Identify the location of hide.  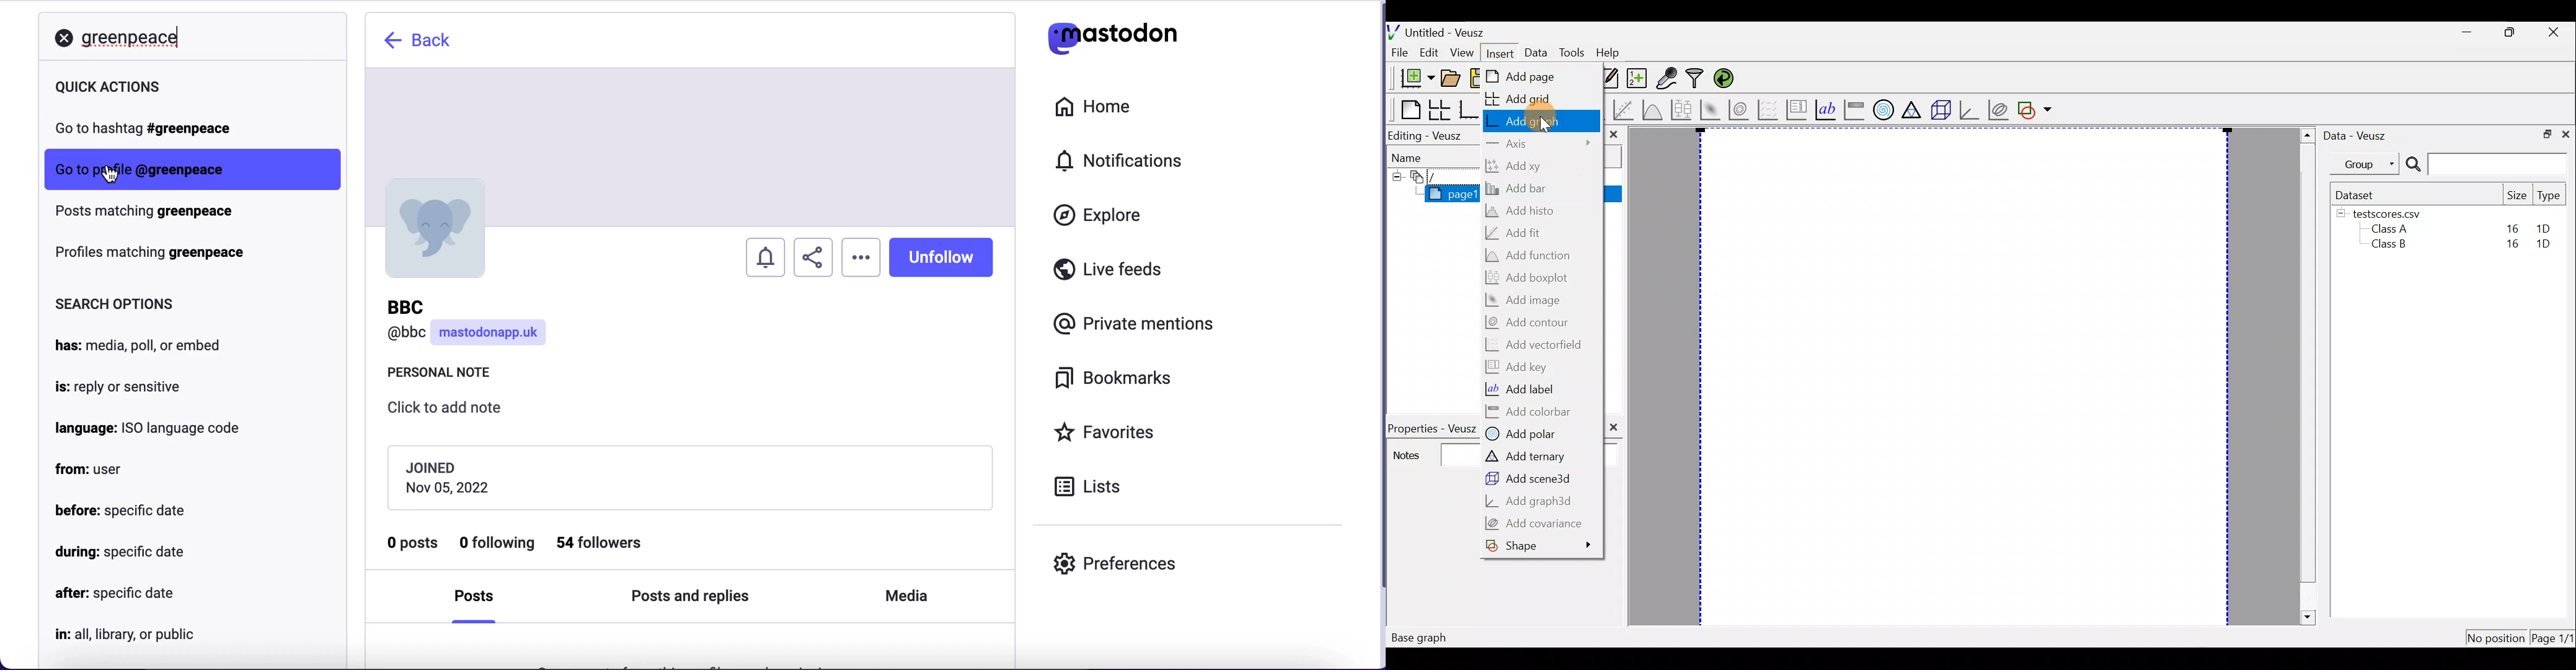
(2341, 214).